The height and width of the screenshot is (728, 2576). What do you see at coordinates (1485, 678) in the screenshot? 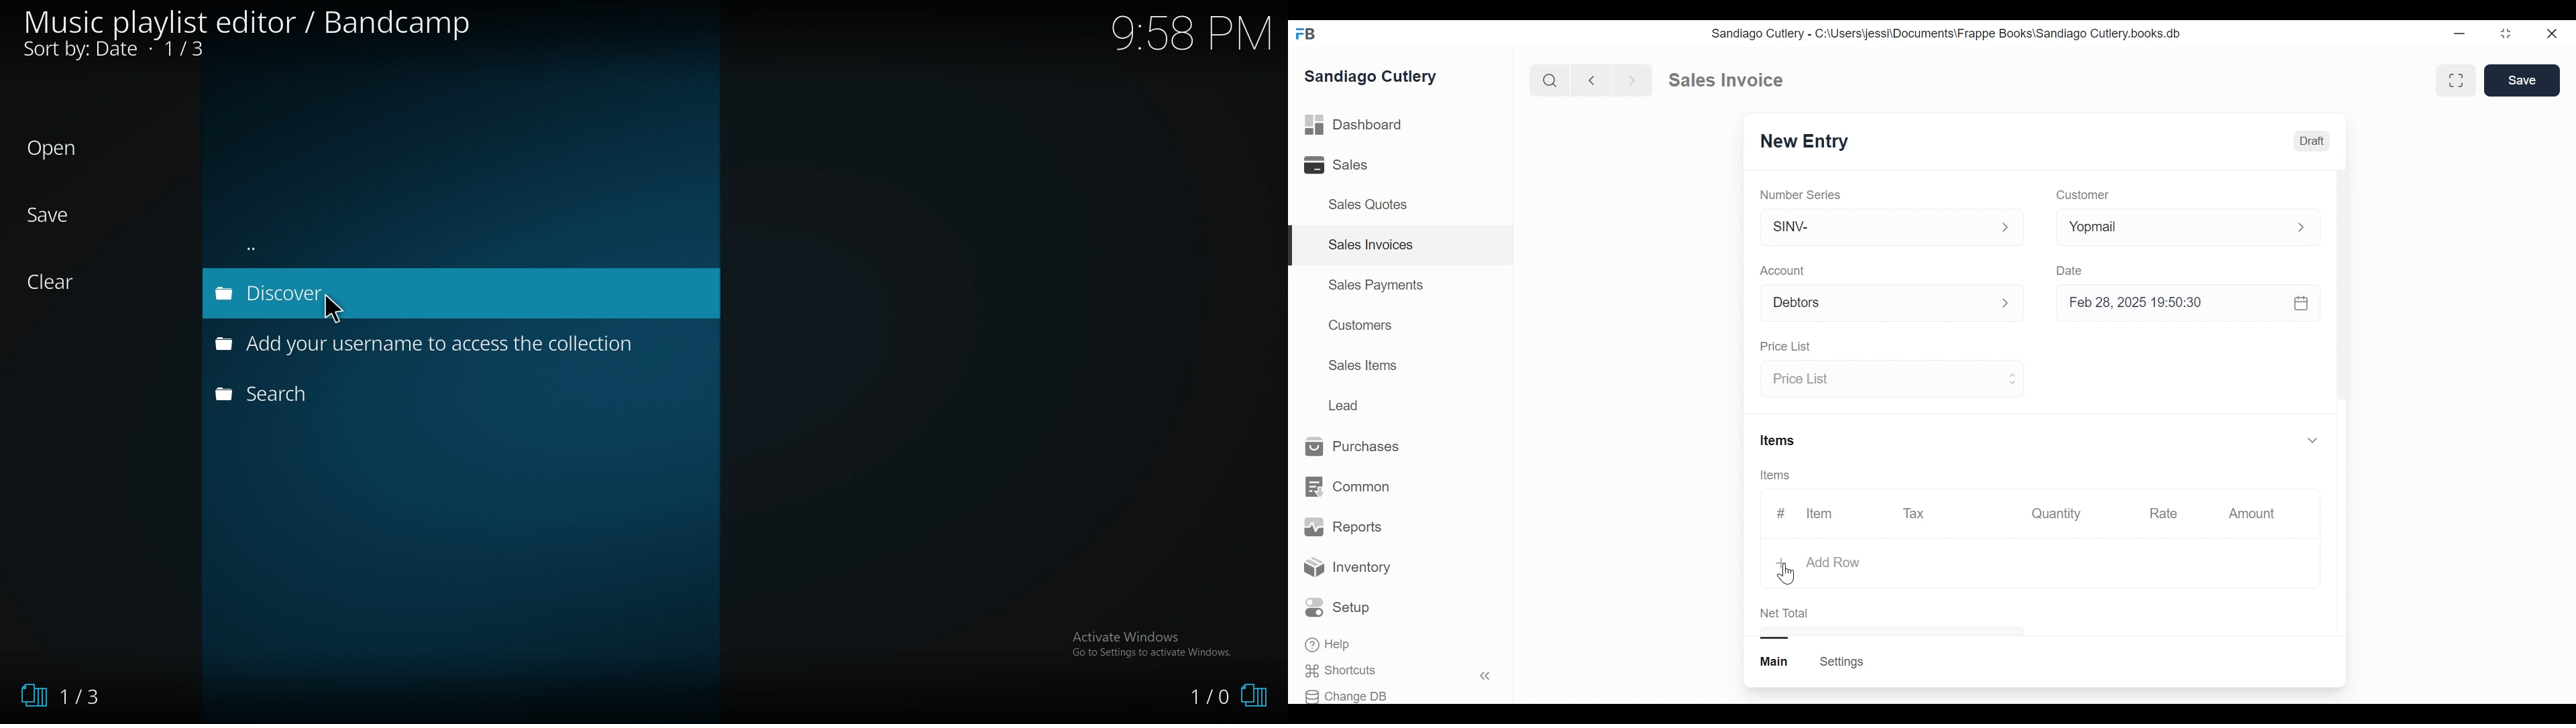
I see `«` at bounding box center [1485, 678].